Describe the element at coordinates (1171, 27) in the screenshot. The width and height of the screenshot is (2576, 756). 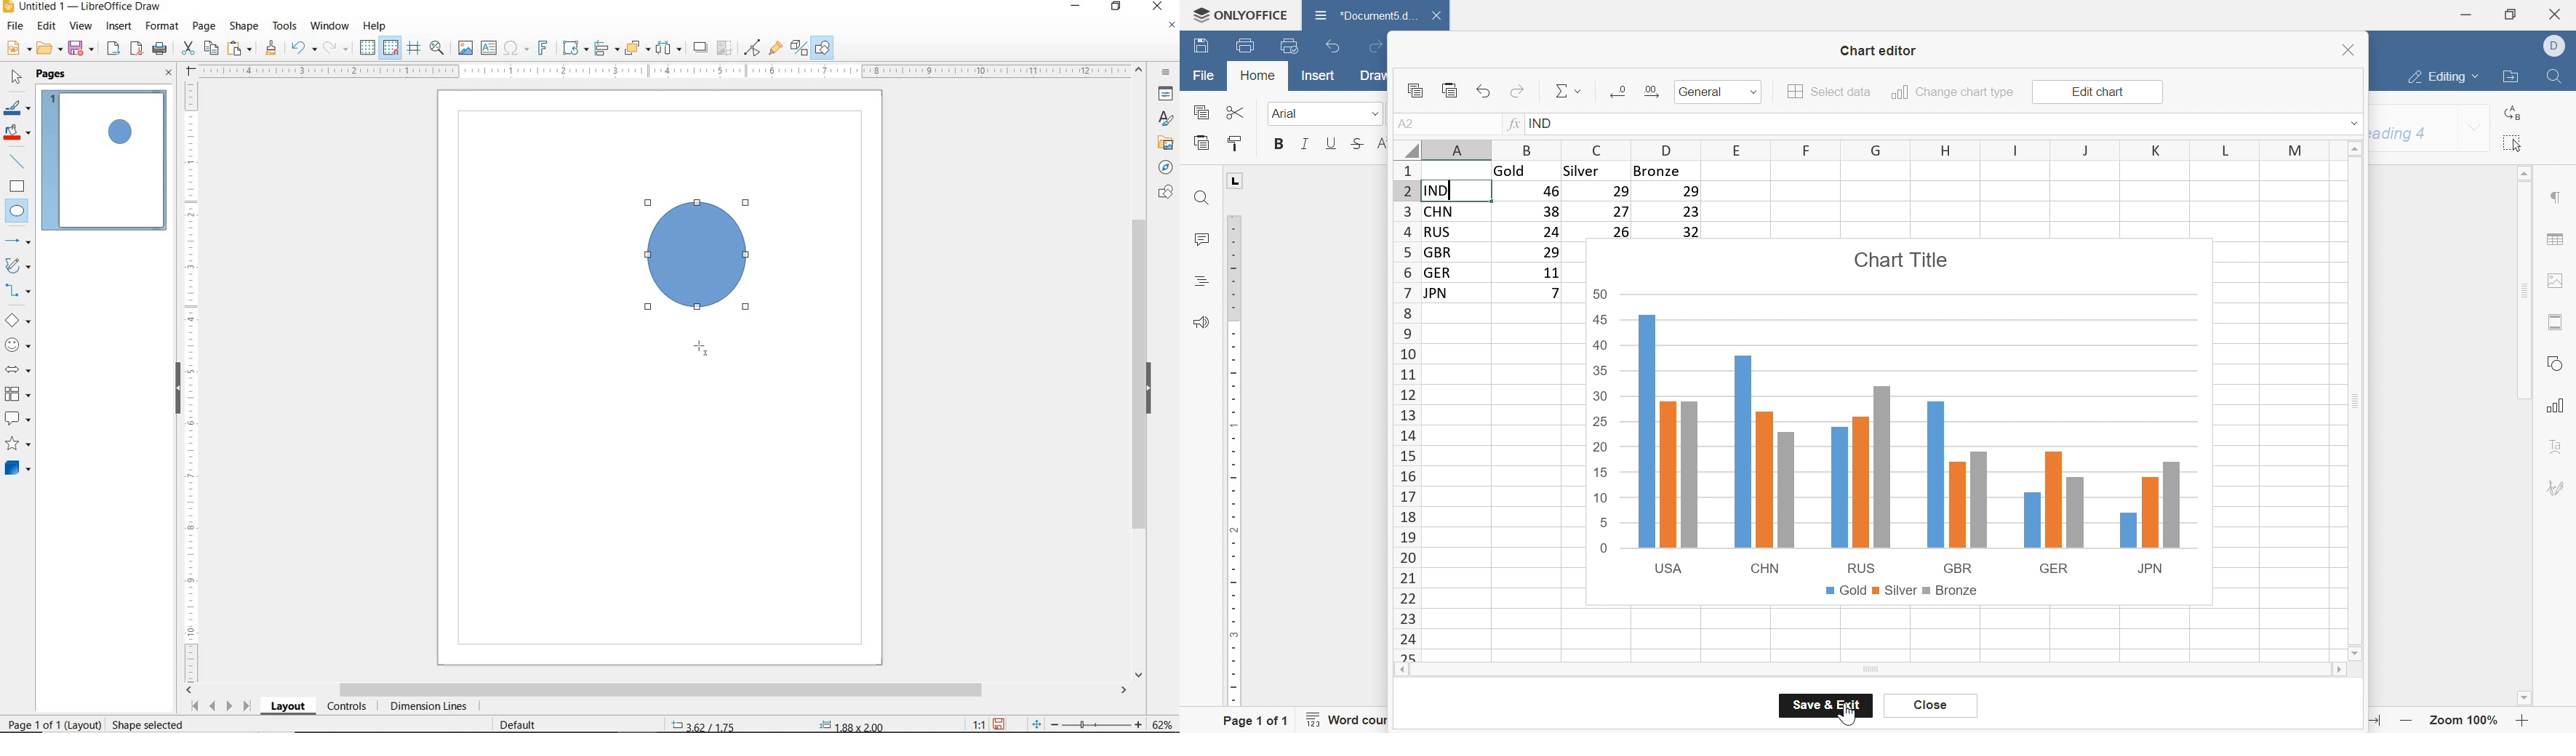
I see `CLOSE DOCUMENT` at that location.